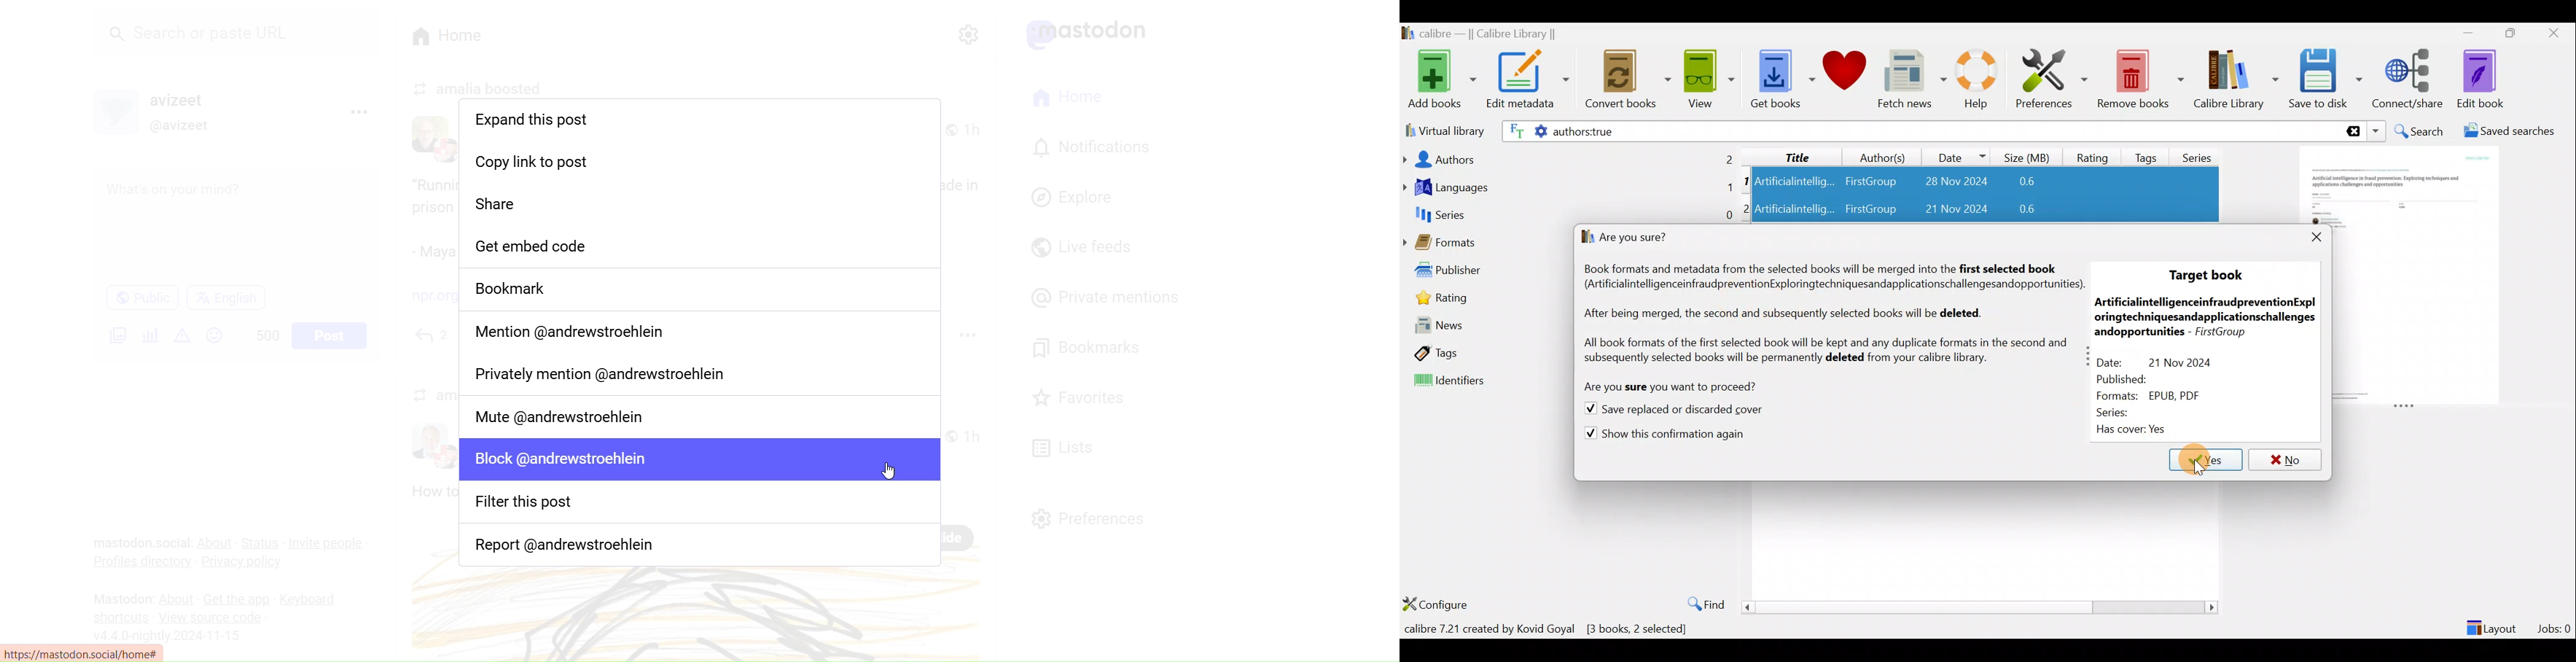 This screenshot has width=2576, height=672. I want to click on Artificial intellig, so click(1796, 210).